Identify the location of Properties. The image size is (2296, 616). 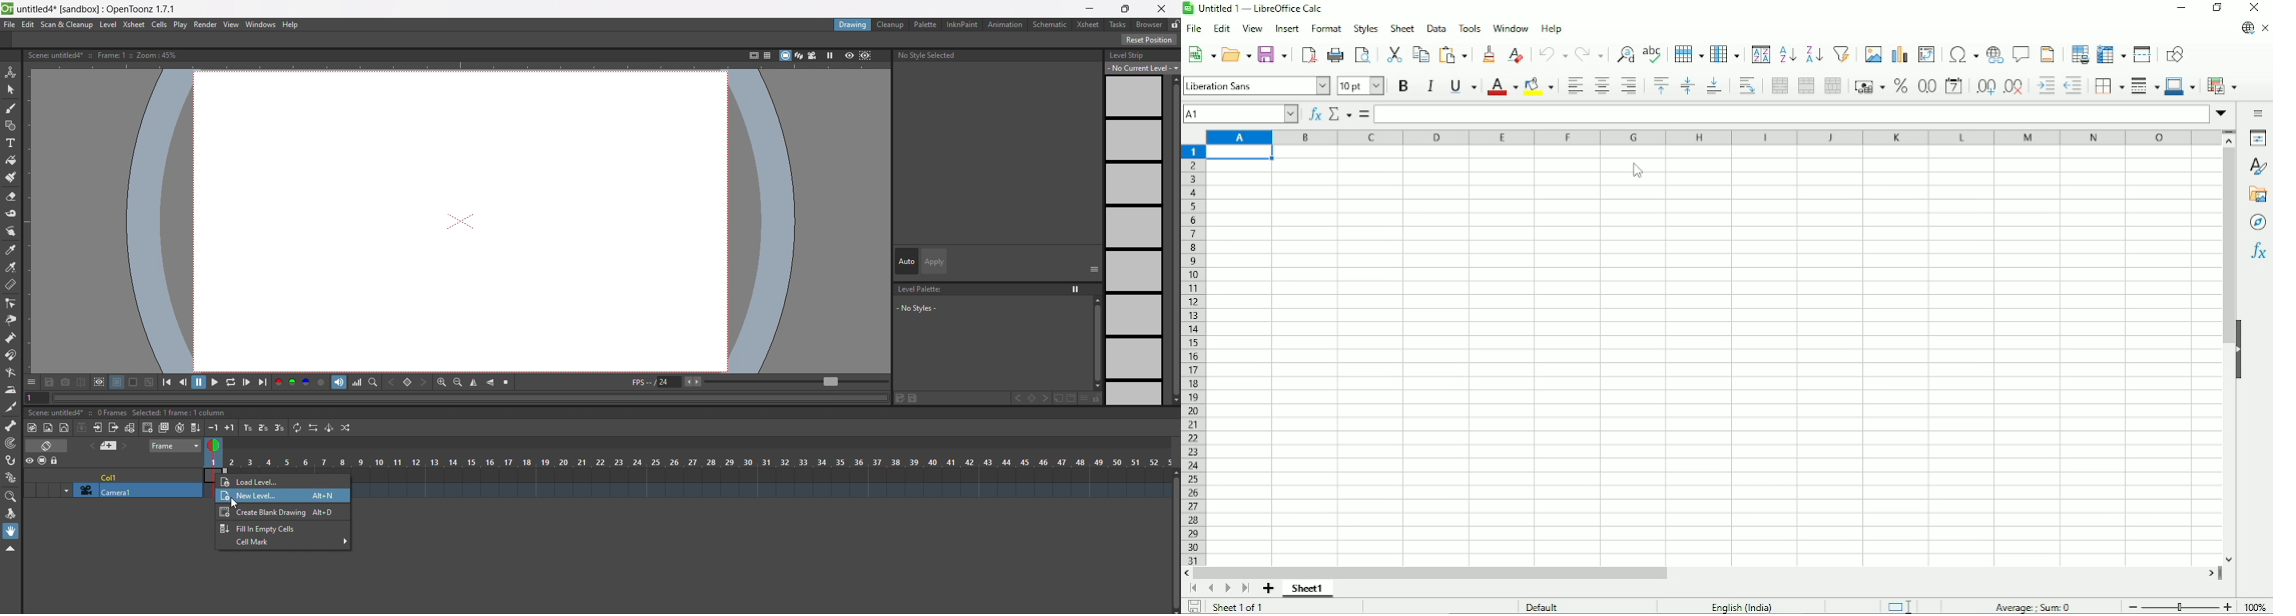
(2256, 137).